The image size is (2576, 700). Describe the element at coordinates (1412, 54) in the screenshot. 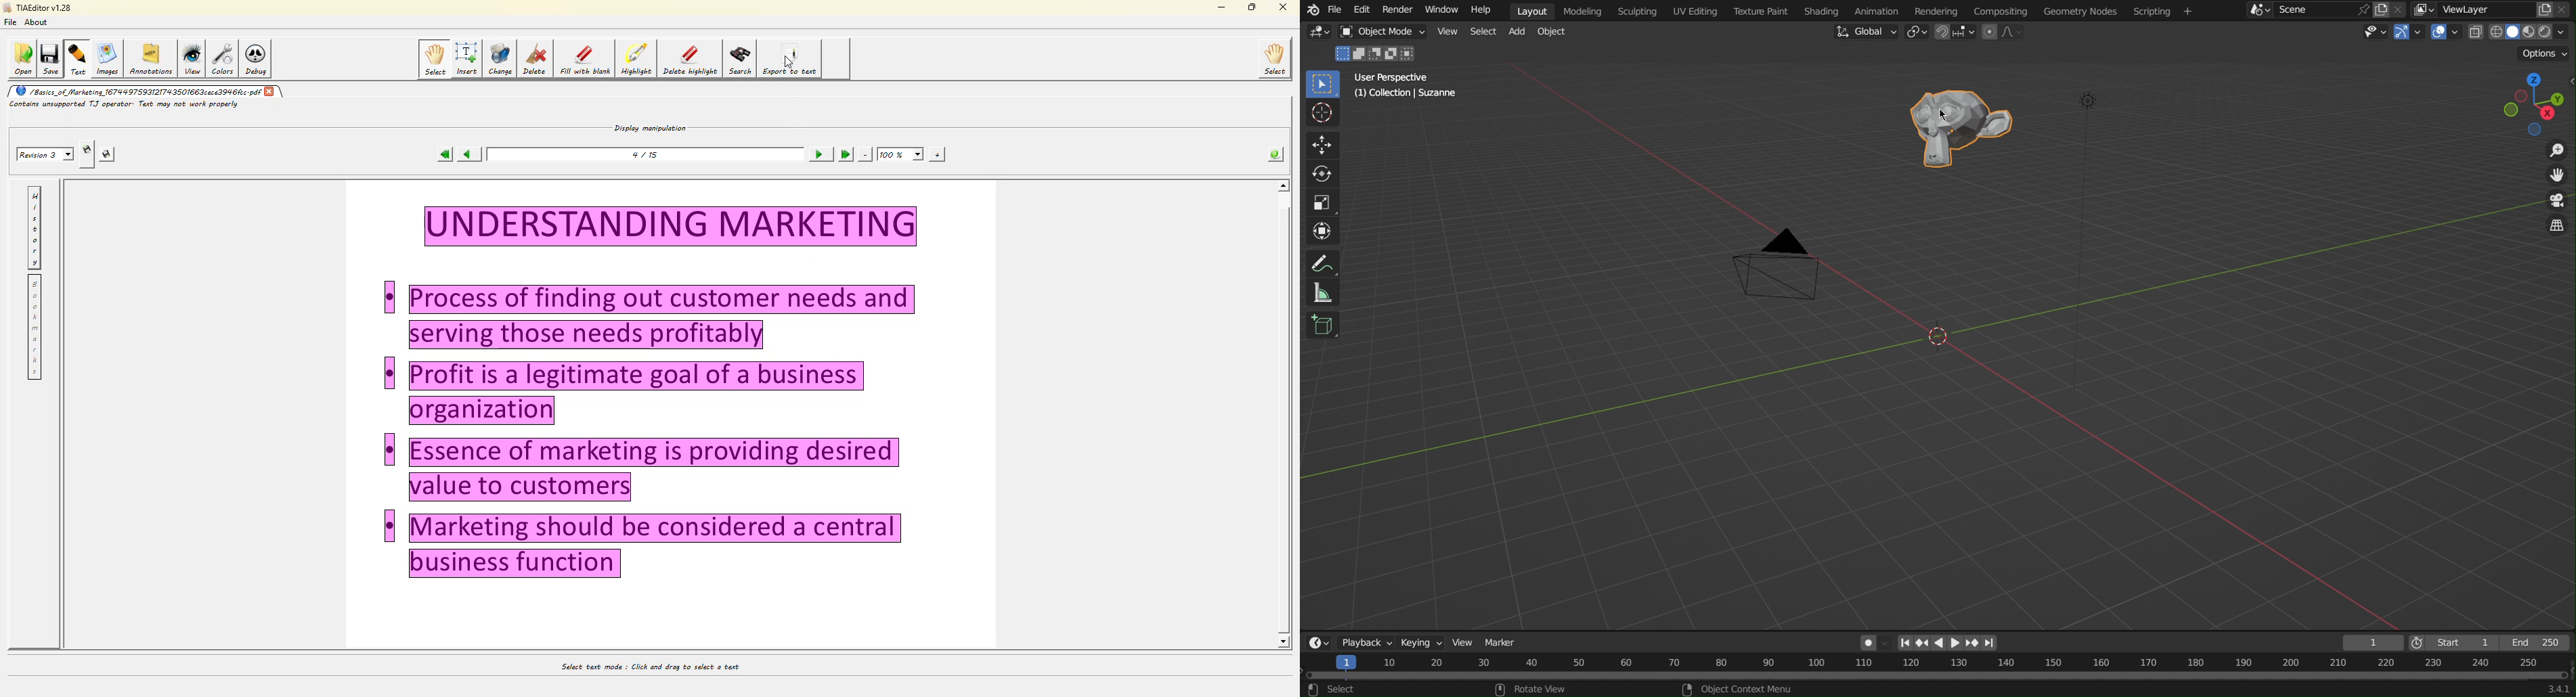

I see `intersect existing selection` at that location.